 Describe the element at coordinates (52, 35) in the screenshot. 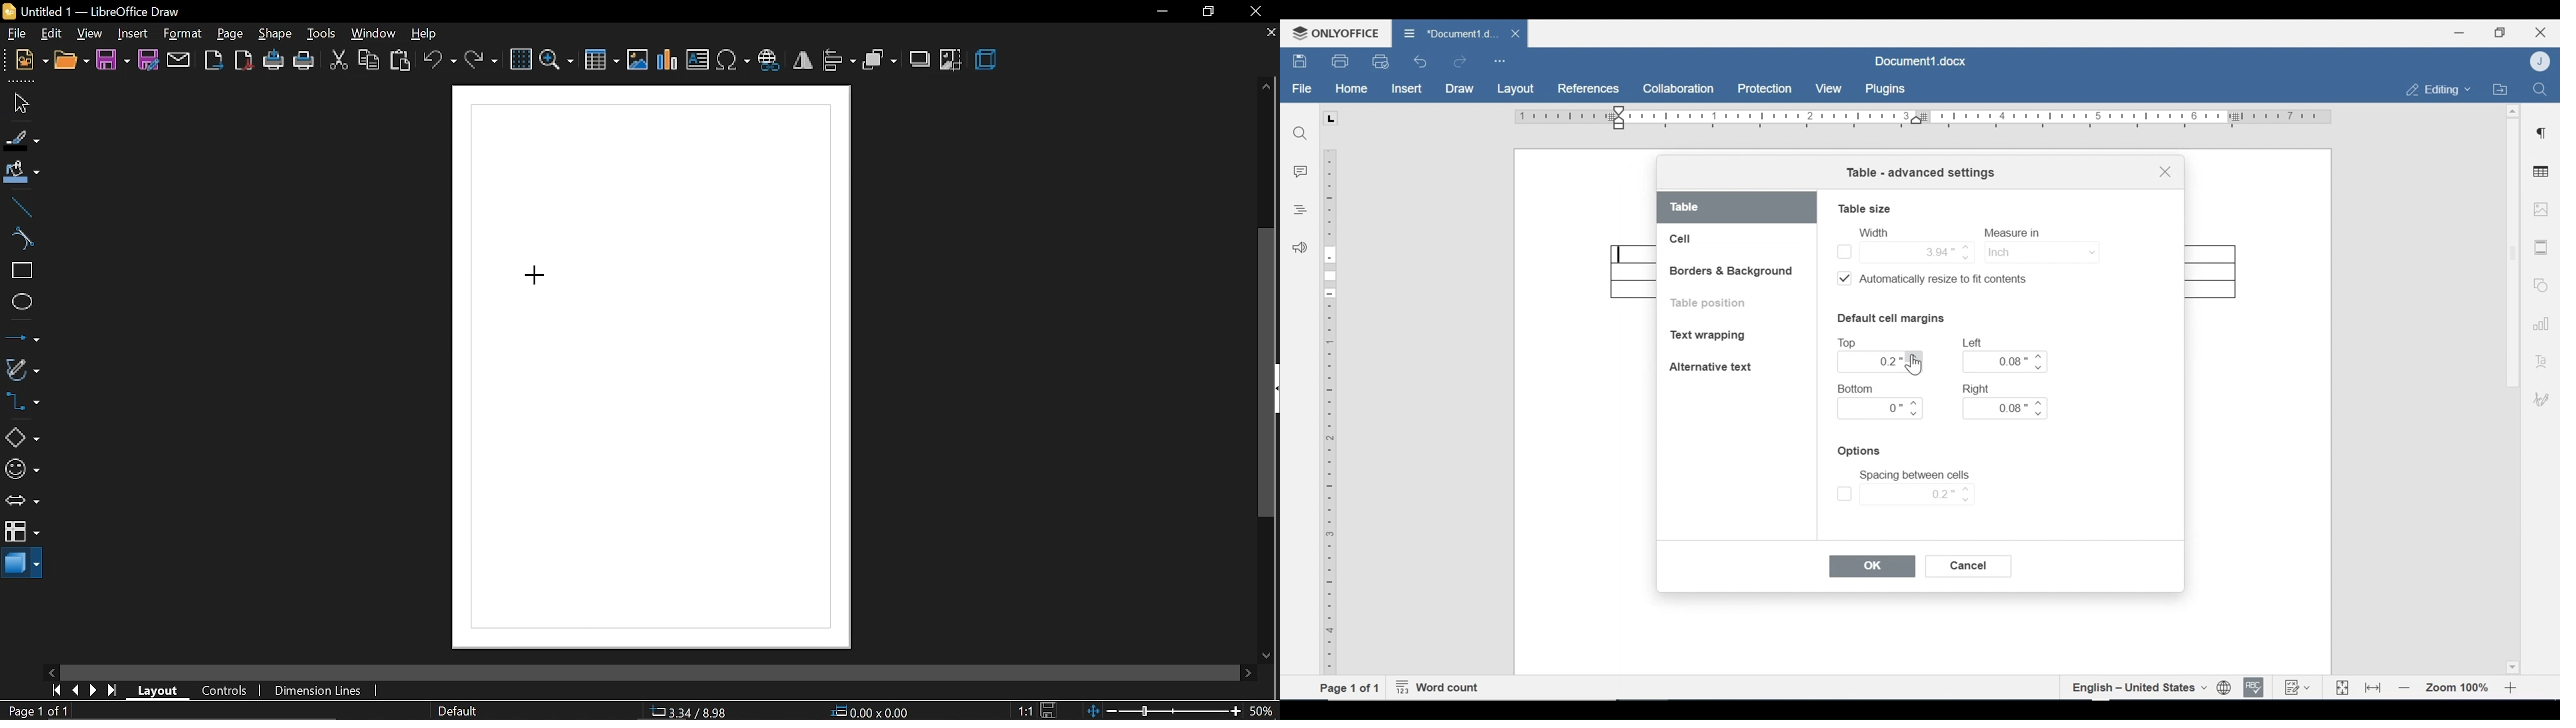

I see `edit` at that location.